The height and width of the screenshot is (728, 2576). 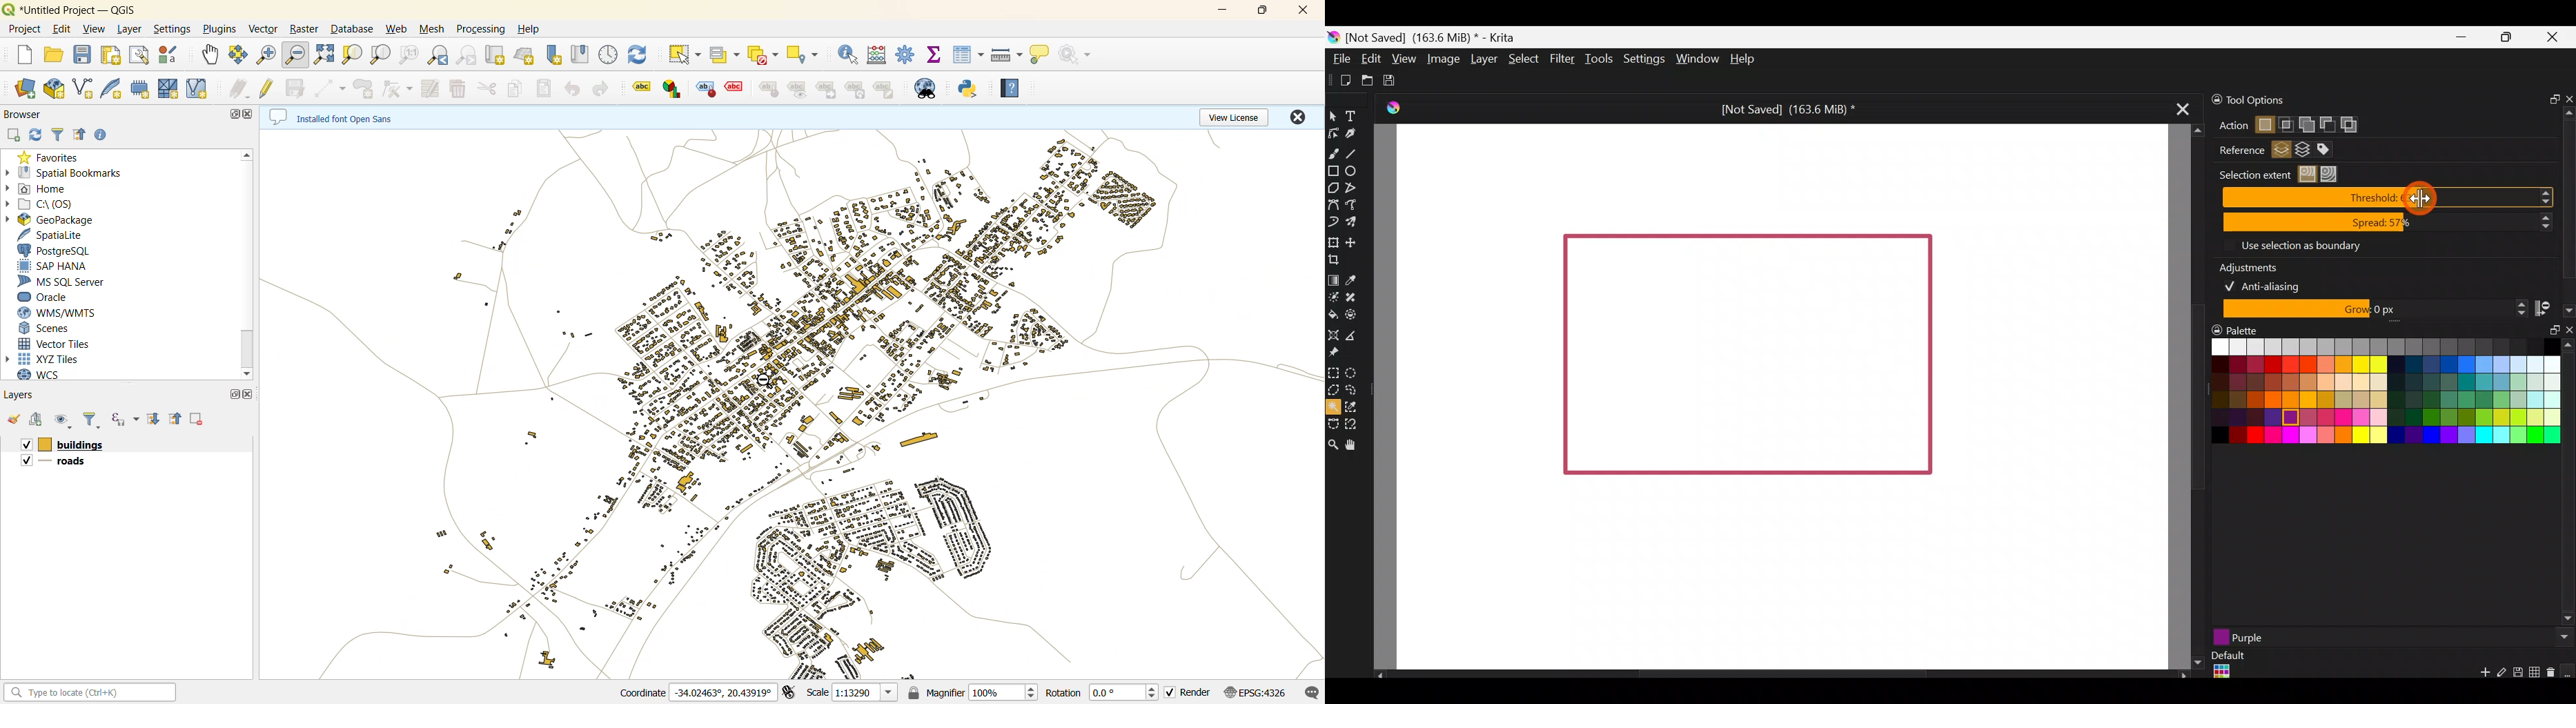 I want to click on wcs, so click(x=39, y=378).